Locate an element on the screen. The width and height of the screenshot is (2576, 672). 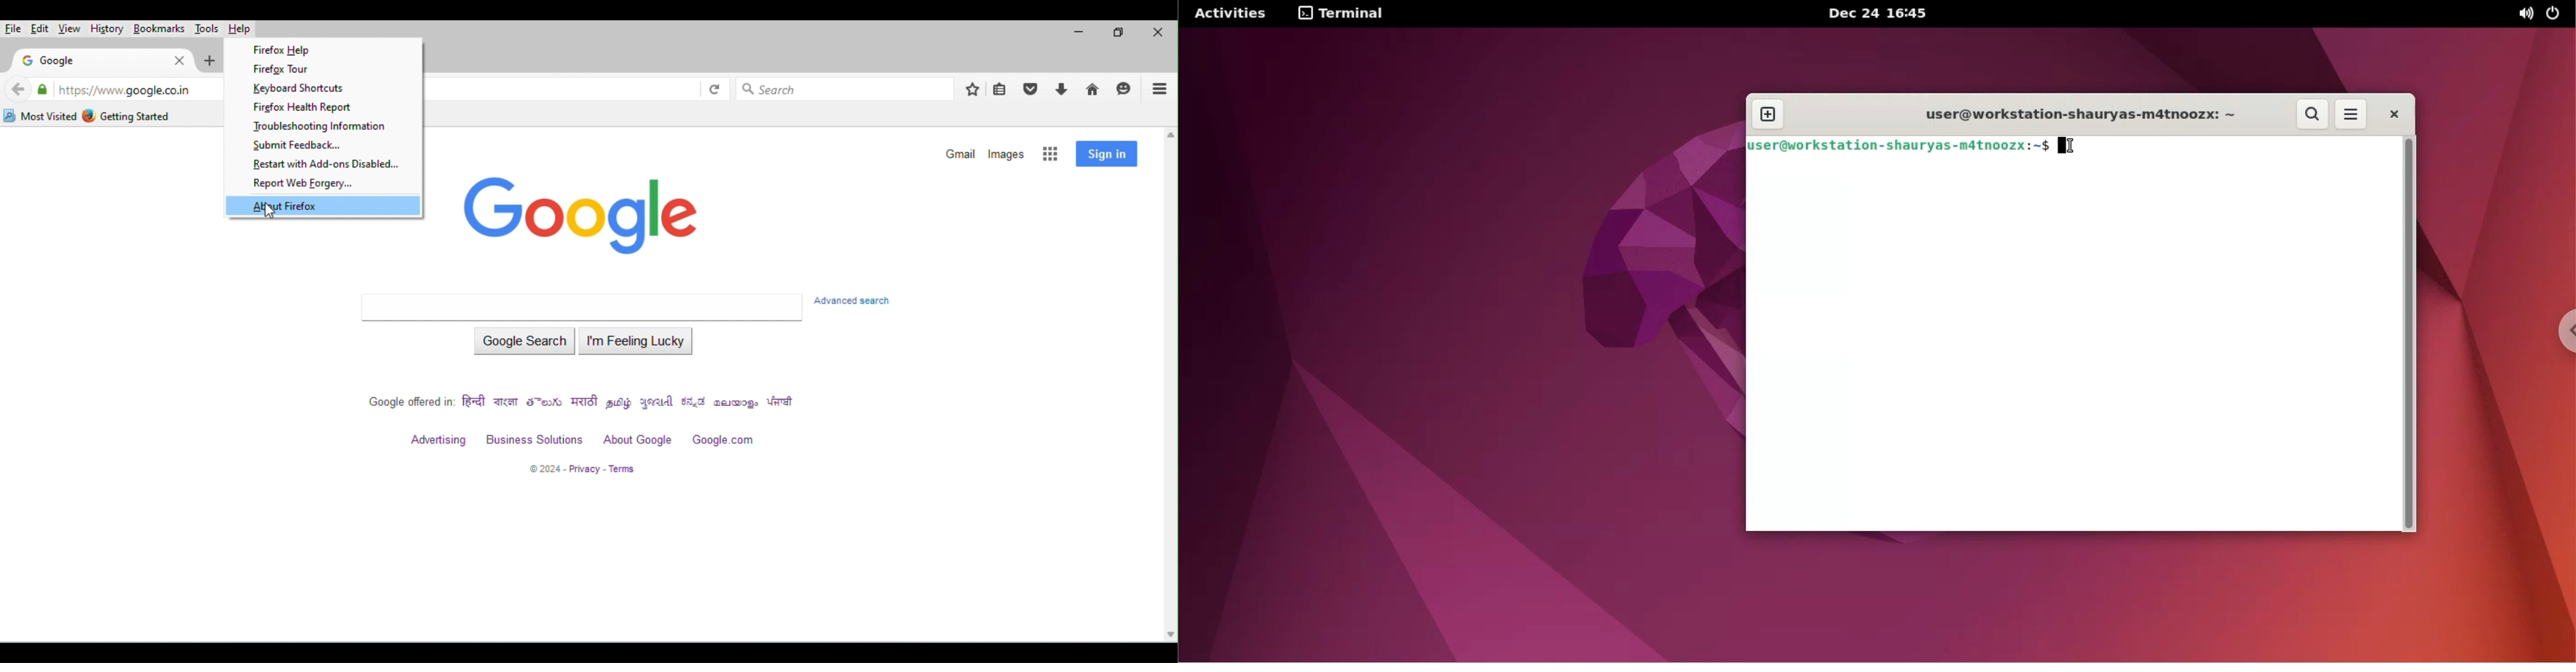
back is located at coordinates (18, 90).